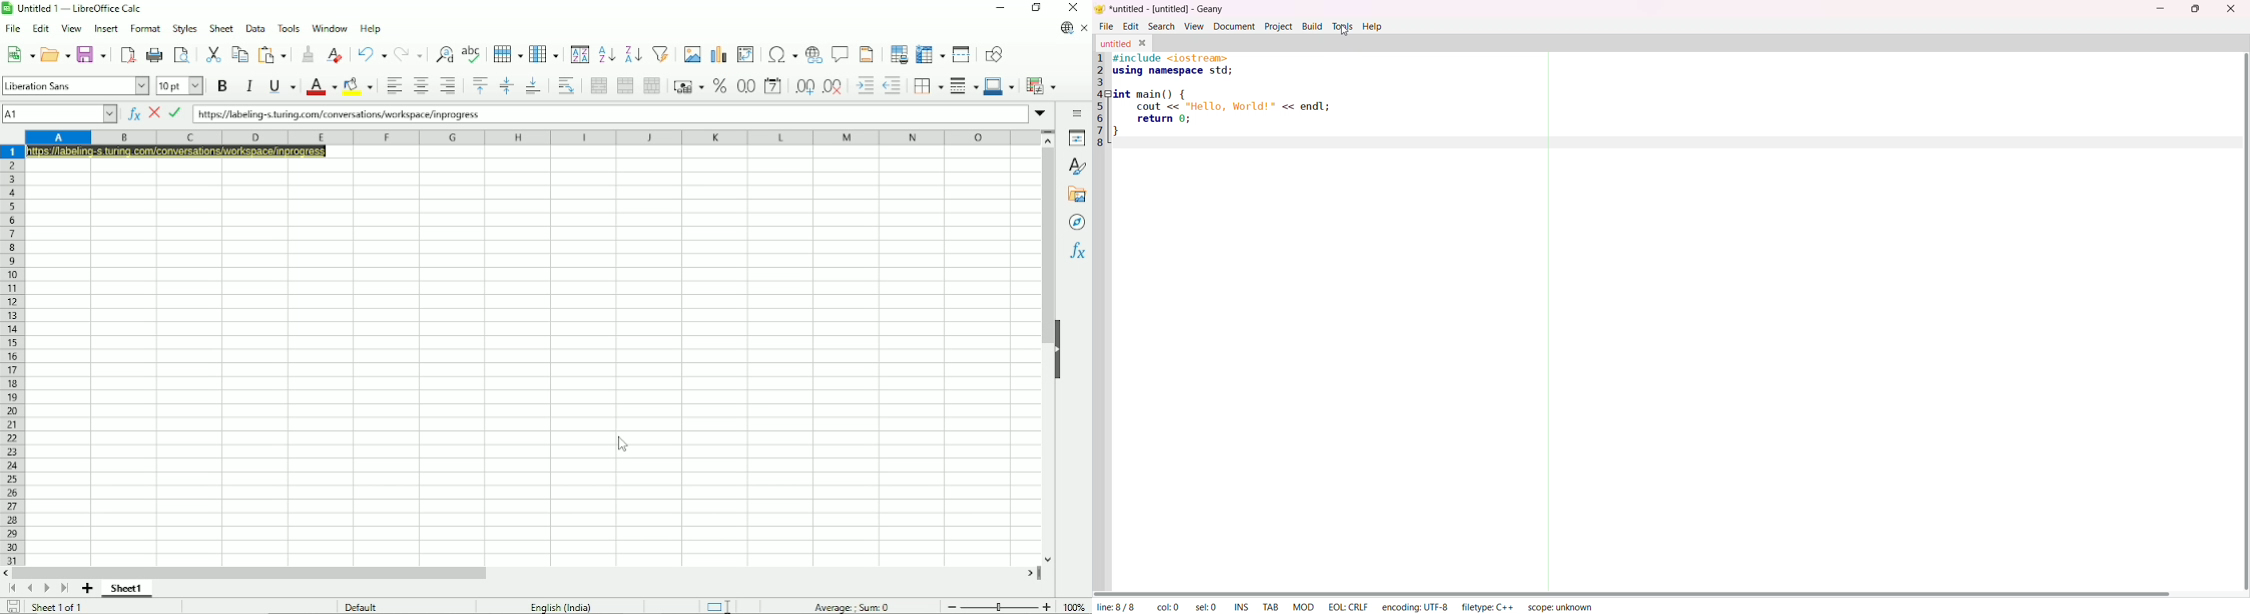 This screenshot has width=2268, height=616. I want to click on Format as currency, so click(688, 87).